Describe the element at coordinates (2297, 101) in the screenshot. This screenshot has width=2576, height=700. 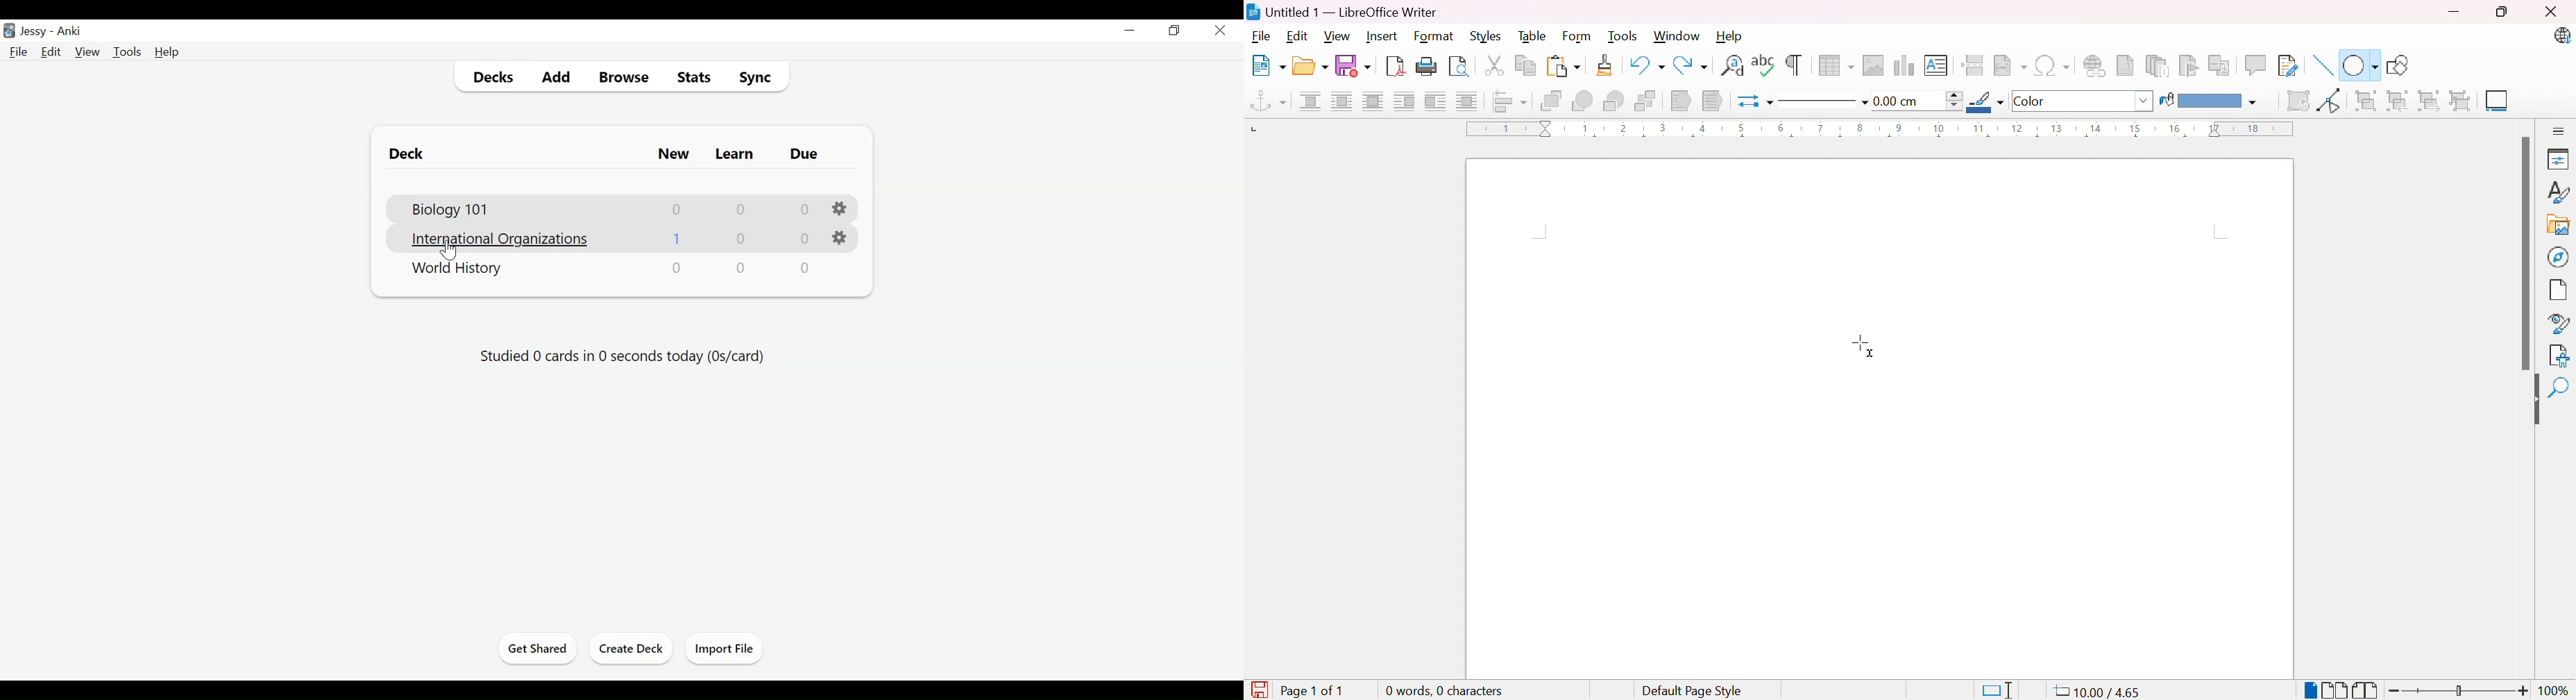
I see `Rotate` at that location.